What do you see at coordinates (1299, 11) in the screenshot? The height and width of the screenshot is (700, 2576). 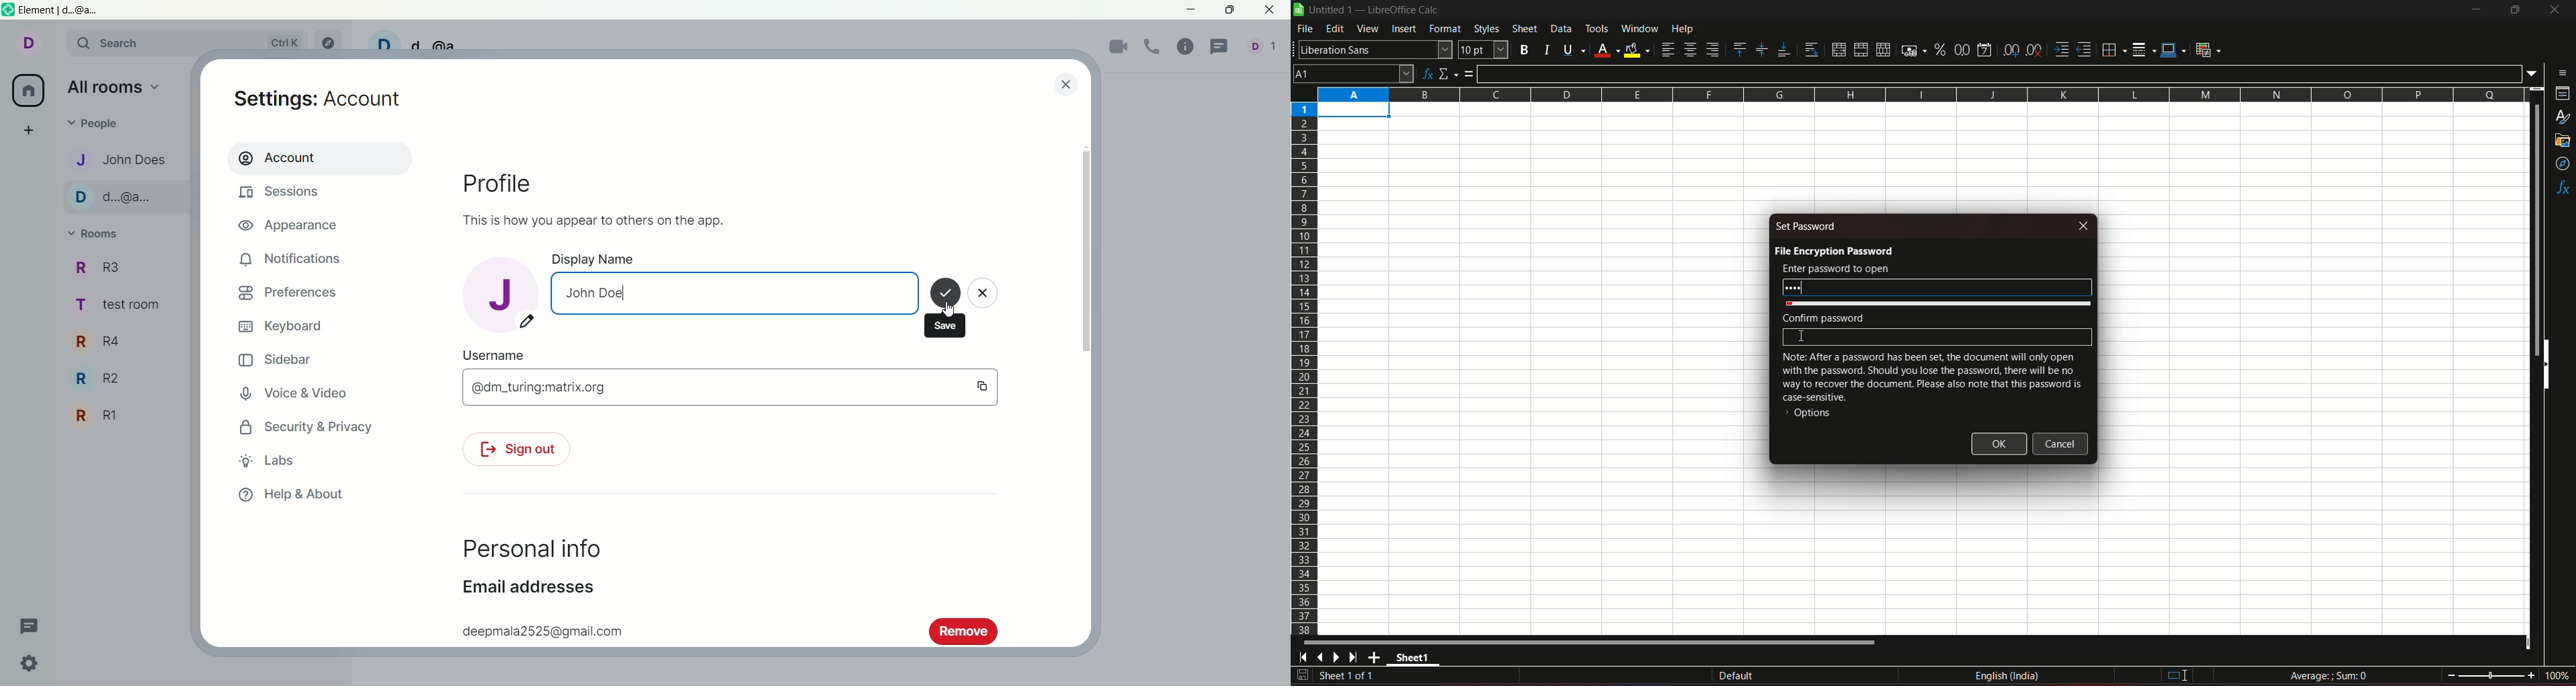 I see `libreoffice calc logo` at bounding box center [1299, 11].